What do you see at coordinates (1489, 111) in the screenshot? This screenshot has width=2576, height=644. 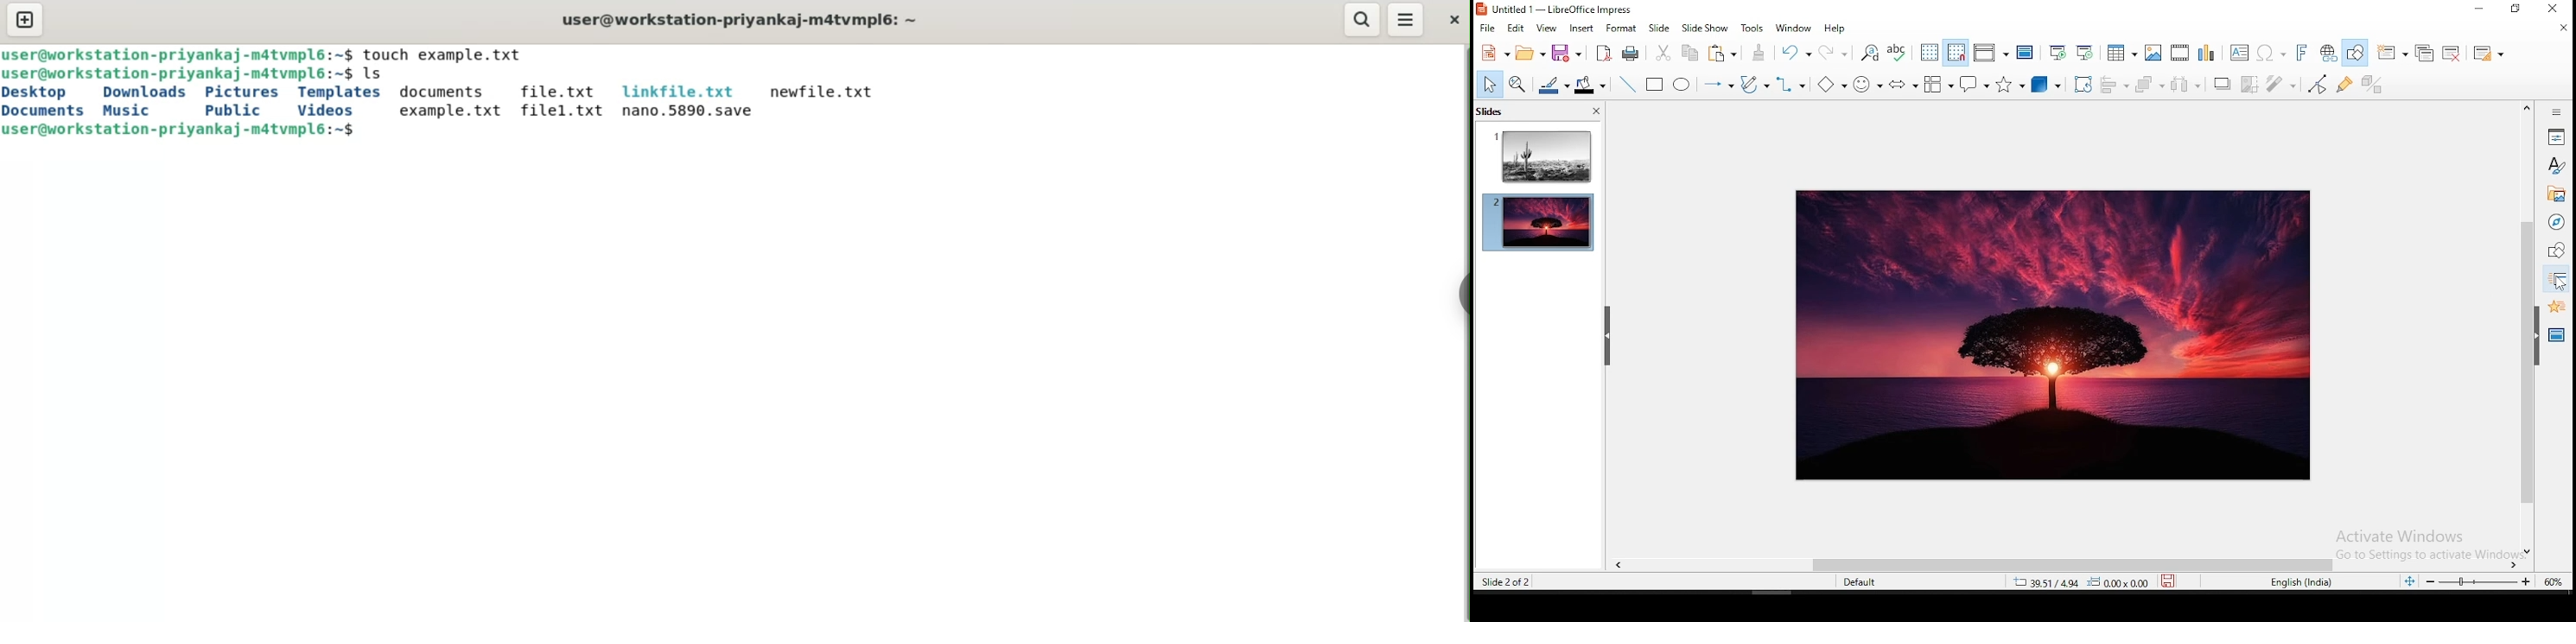 I see `slides` at bounding box center [1489, 111].